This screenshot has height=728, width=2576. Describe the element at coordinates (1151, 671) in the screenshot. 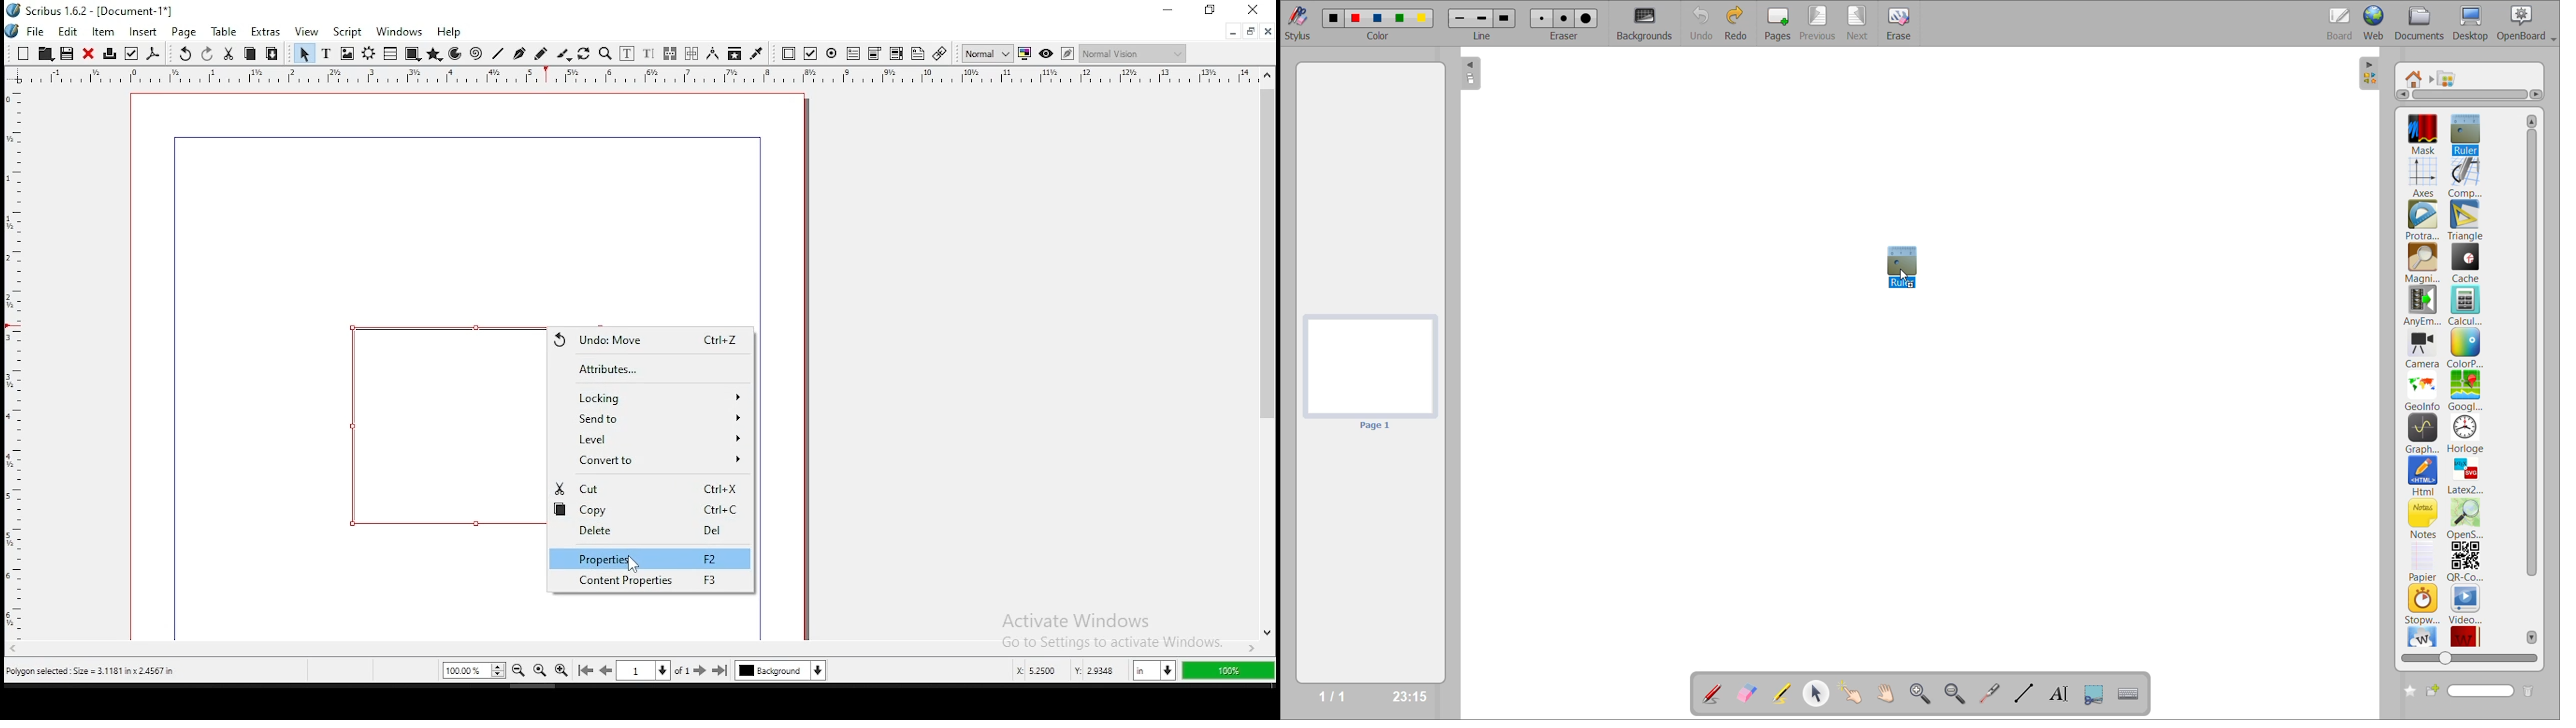

I see `in` at that location.